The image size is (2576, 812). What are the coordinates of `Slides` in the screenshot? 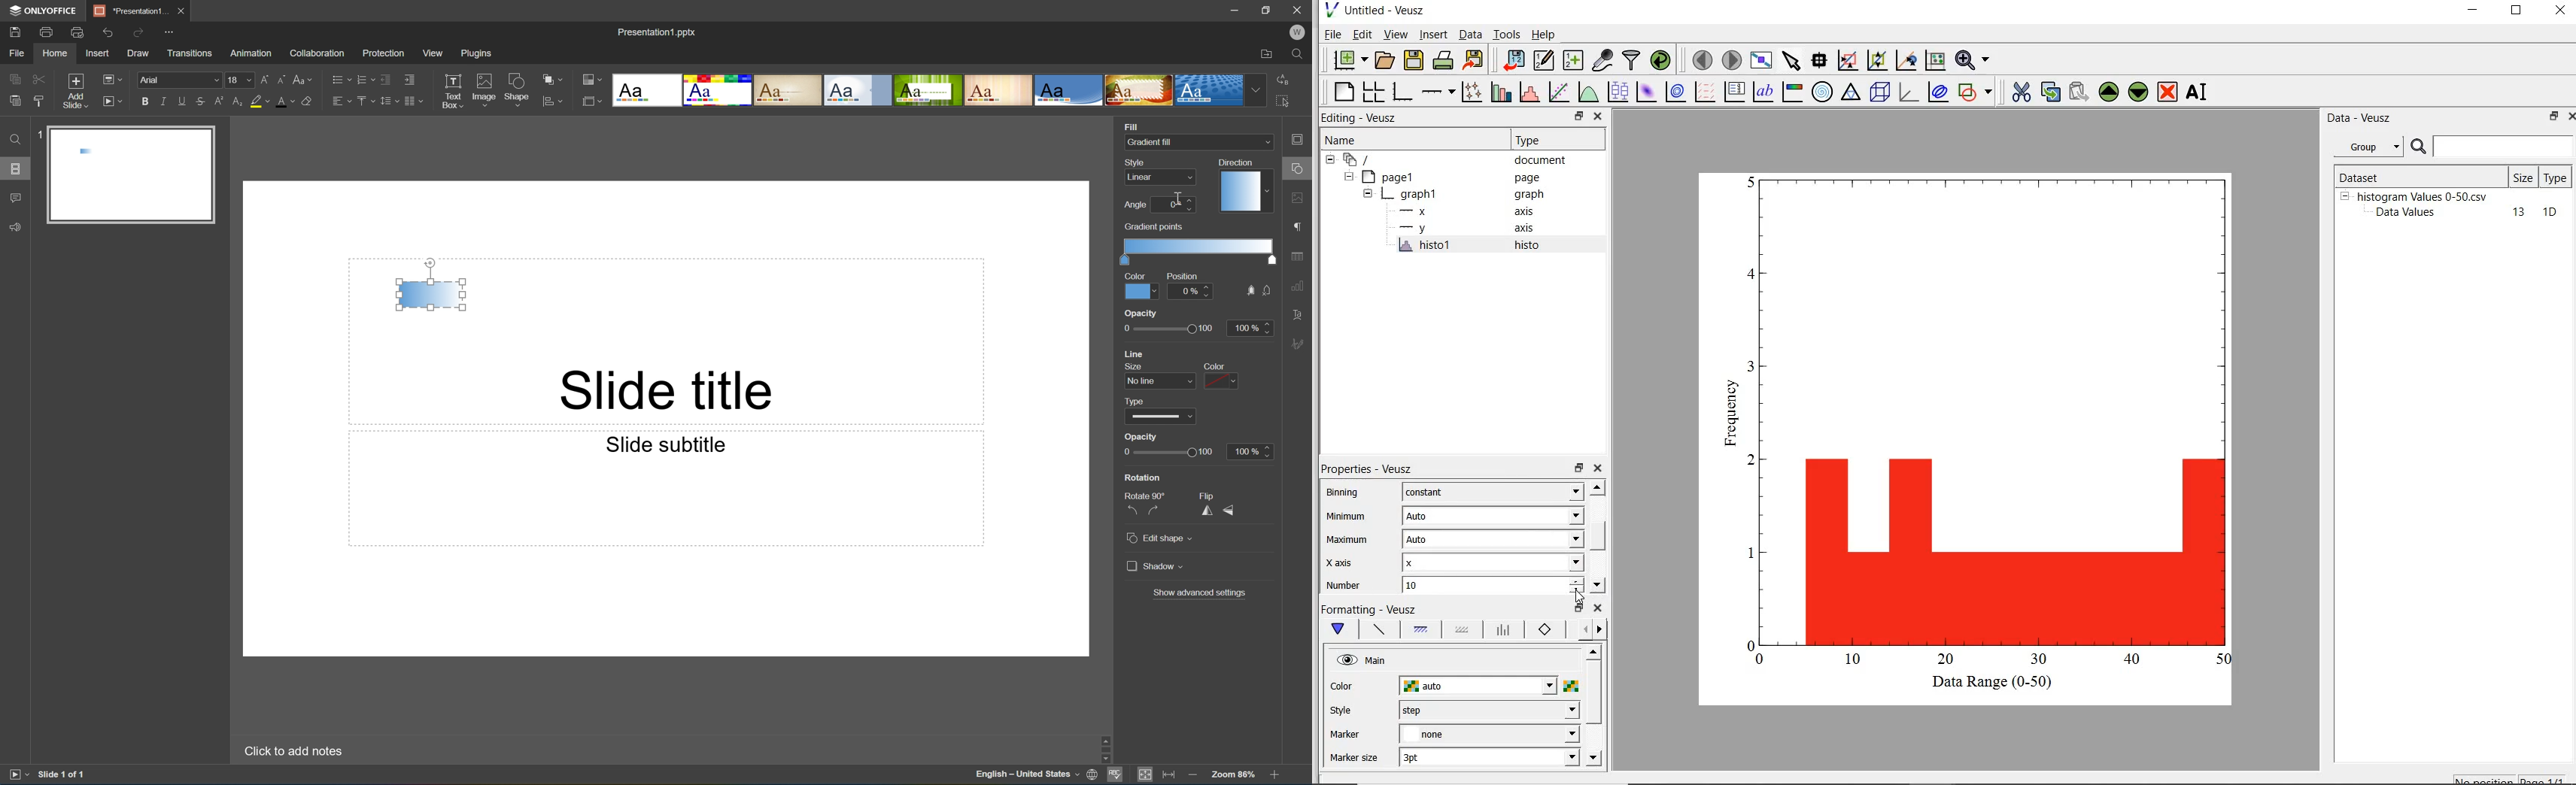 It's located at (17, 169).